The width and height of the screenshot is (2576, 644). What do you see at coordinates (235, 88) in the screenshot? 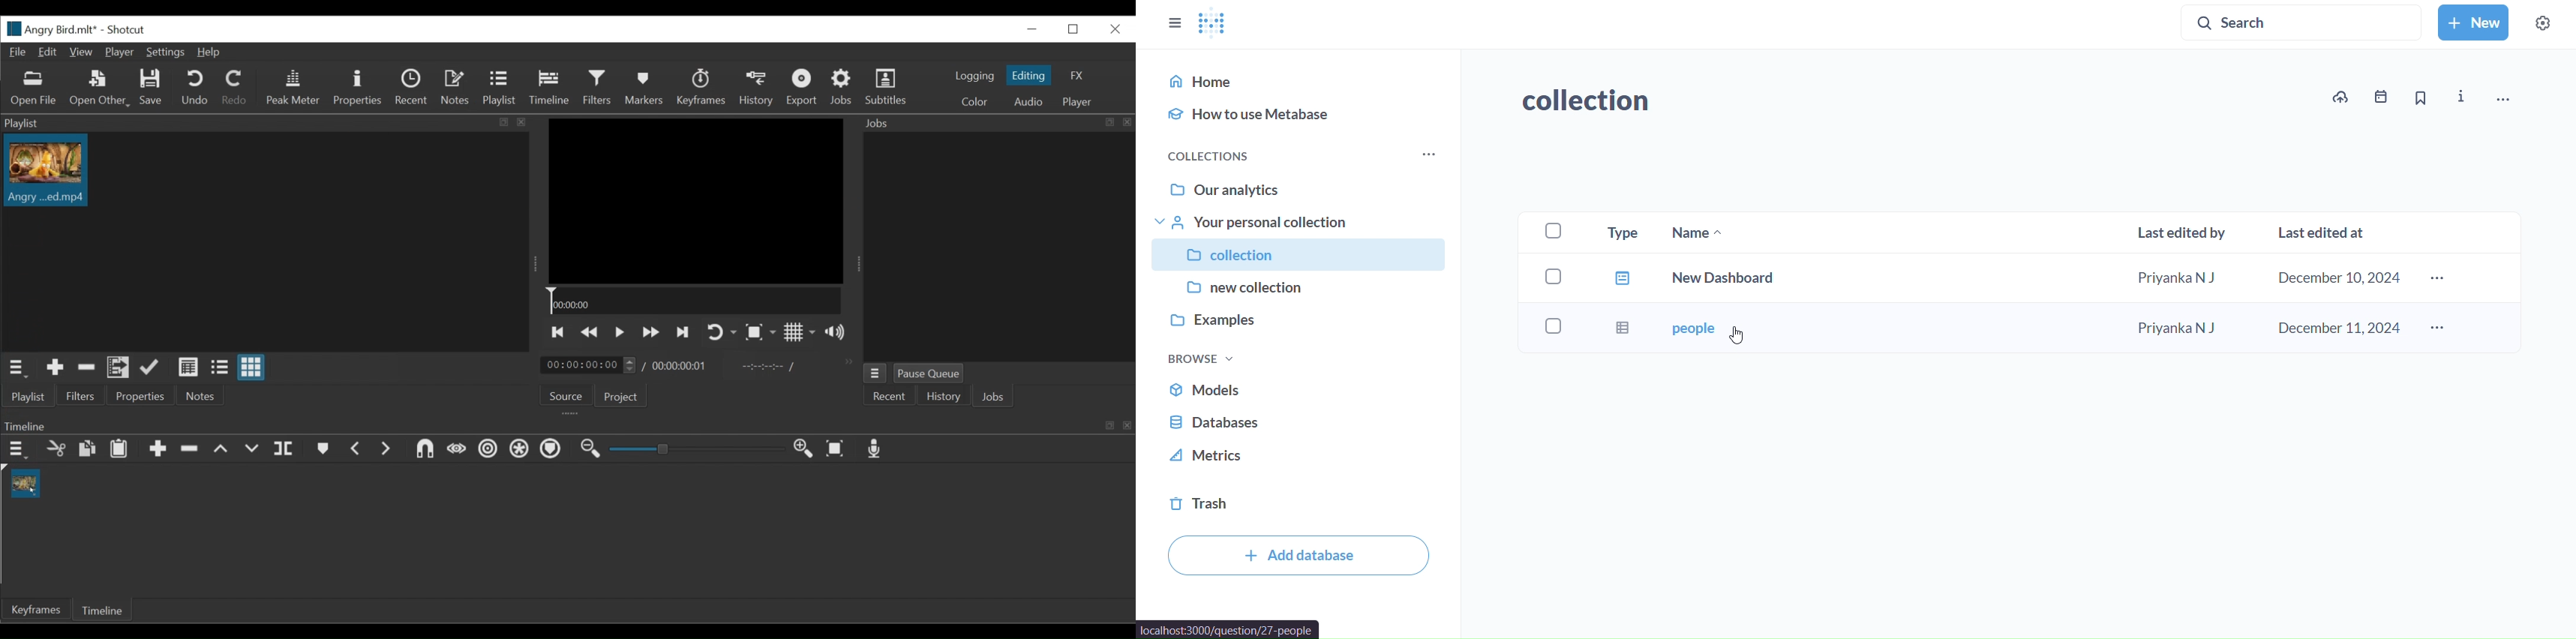
I see `Redo` at bounding box center [235, 88].